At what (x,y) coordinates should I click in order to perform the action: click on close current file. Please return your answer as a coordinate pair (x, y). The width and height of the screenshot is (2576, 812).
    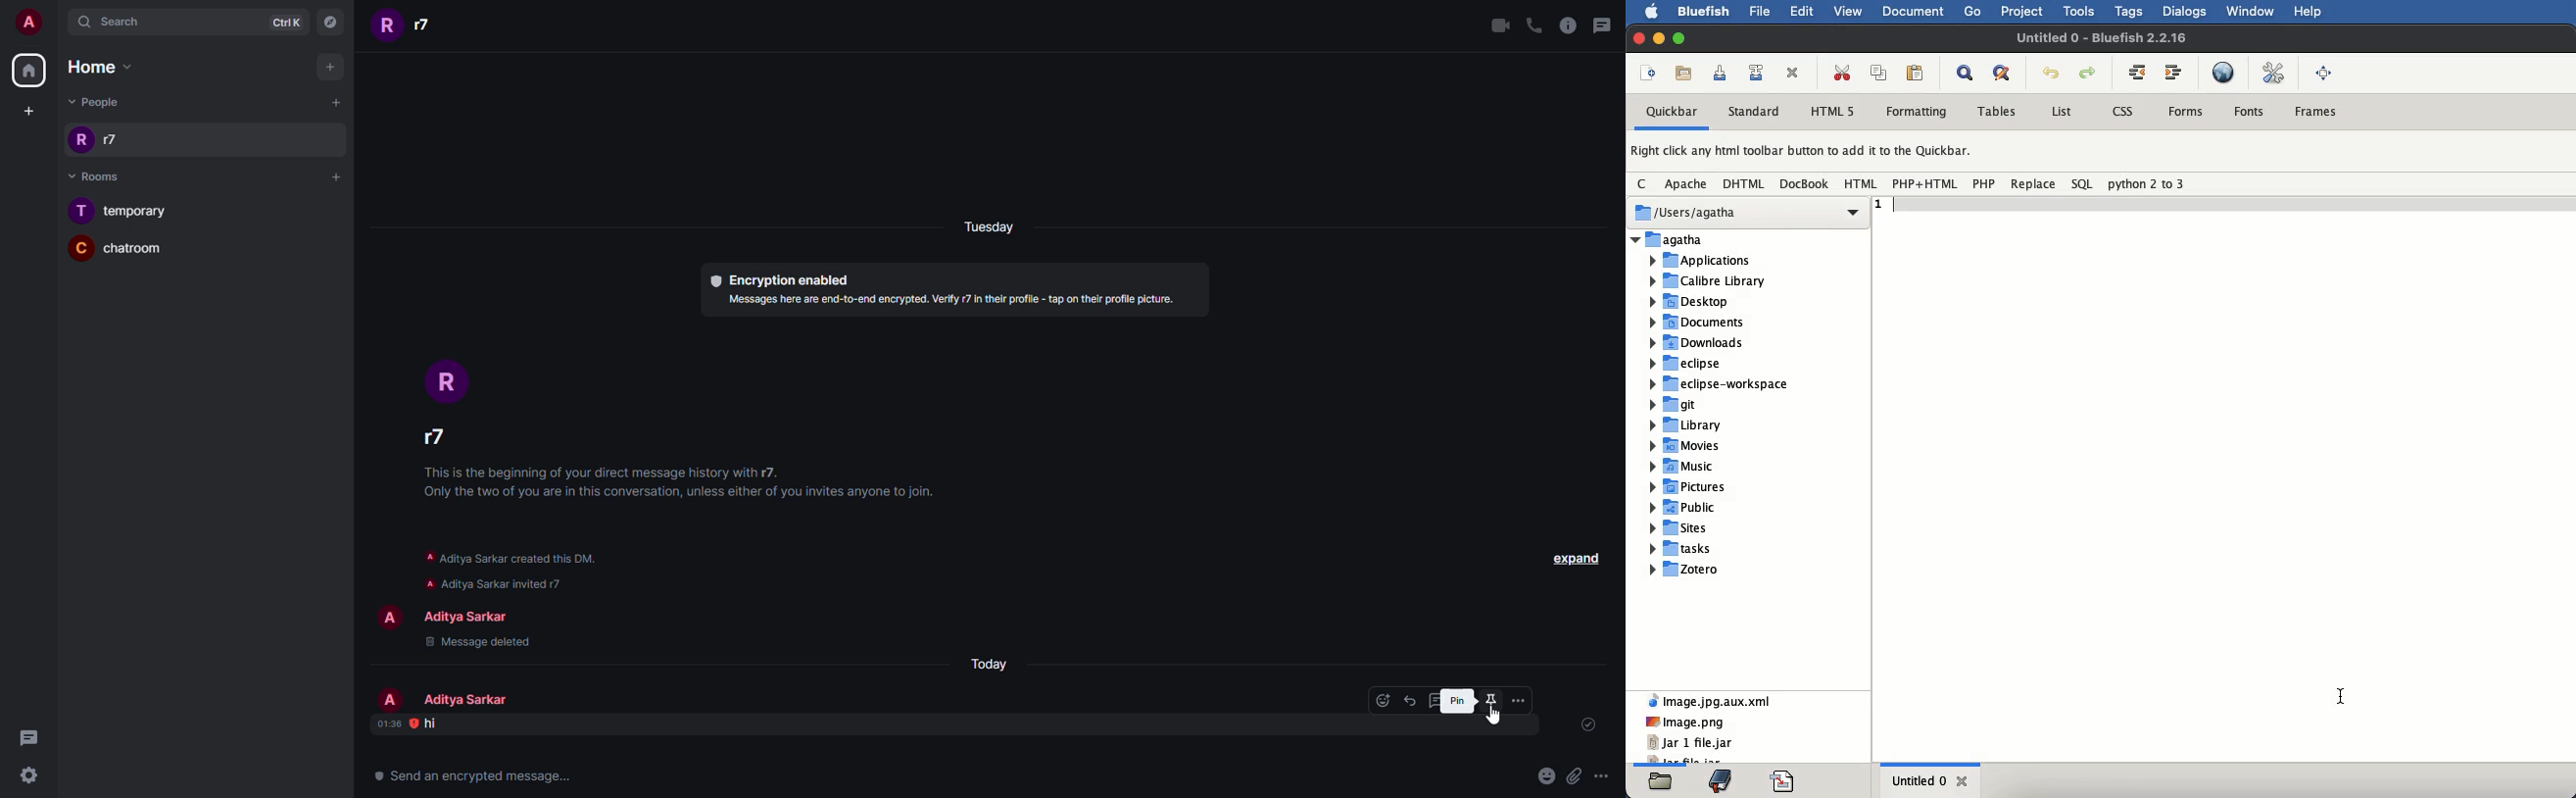
    Looking at the image, I should click on (1795, 75).